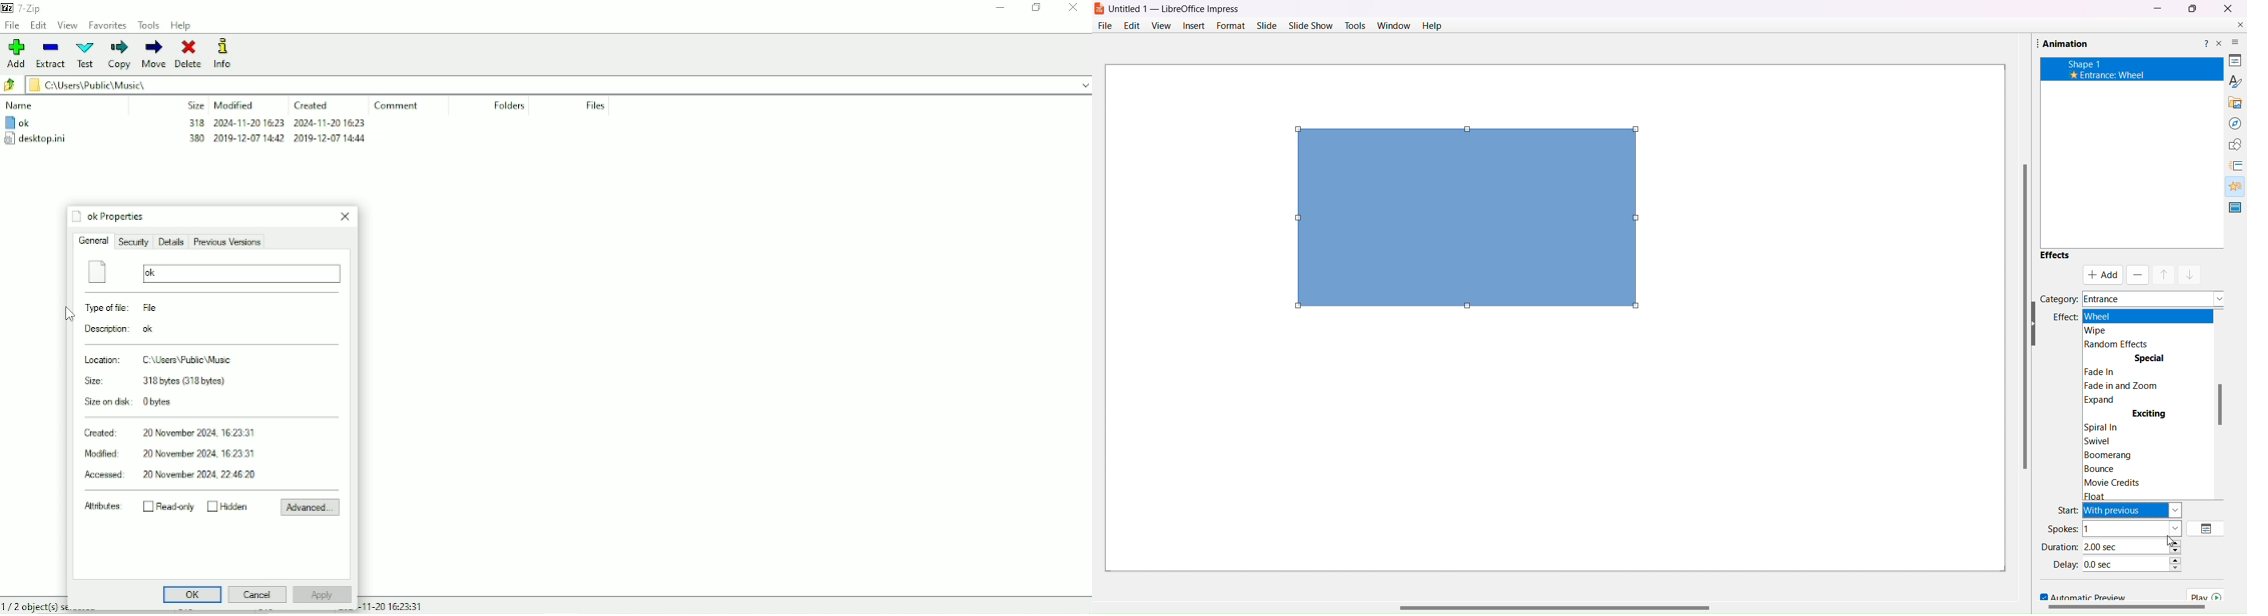 The image size is (2268, 616). I want to click on After Previous, so click(2124, 550).